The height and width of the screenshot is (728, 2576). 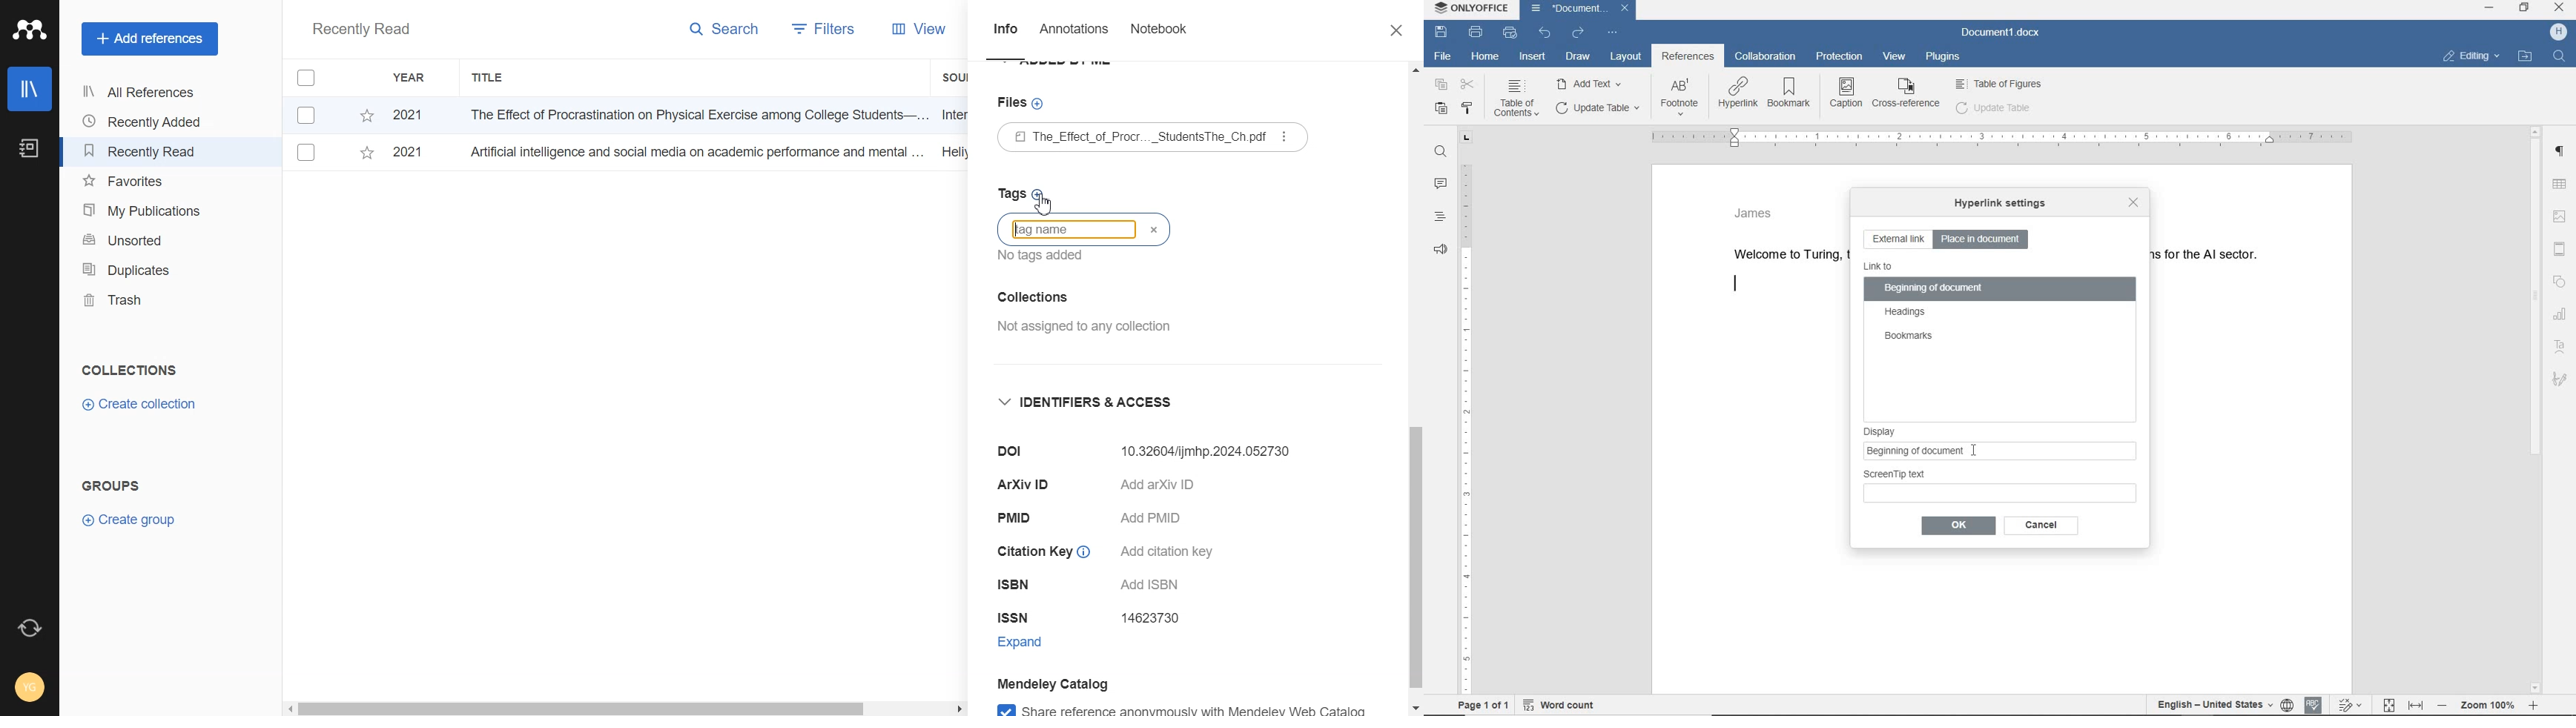 What do you see at coordinates (1442, 84) in the screenshot?
I see `copy` at bounding box center [1442, 84].